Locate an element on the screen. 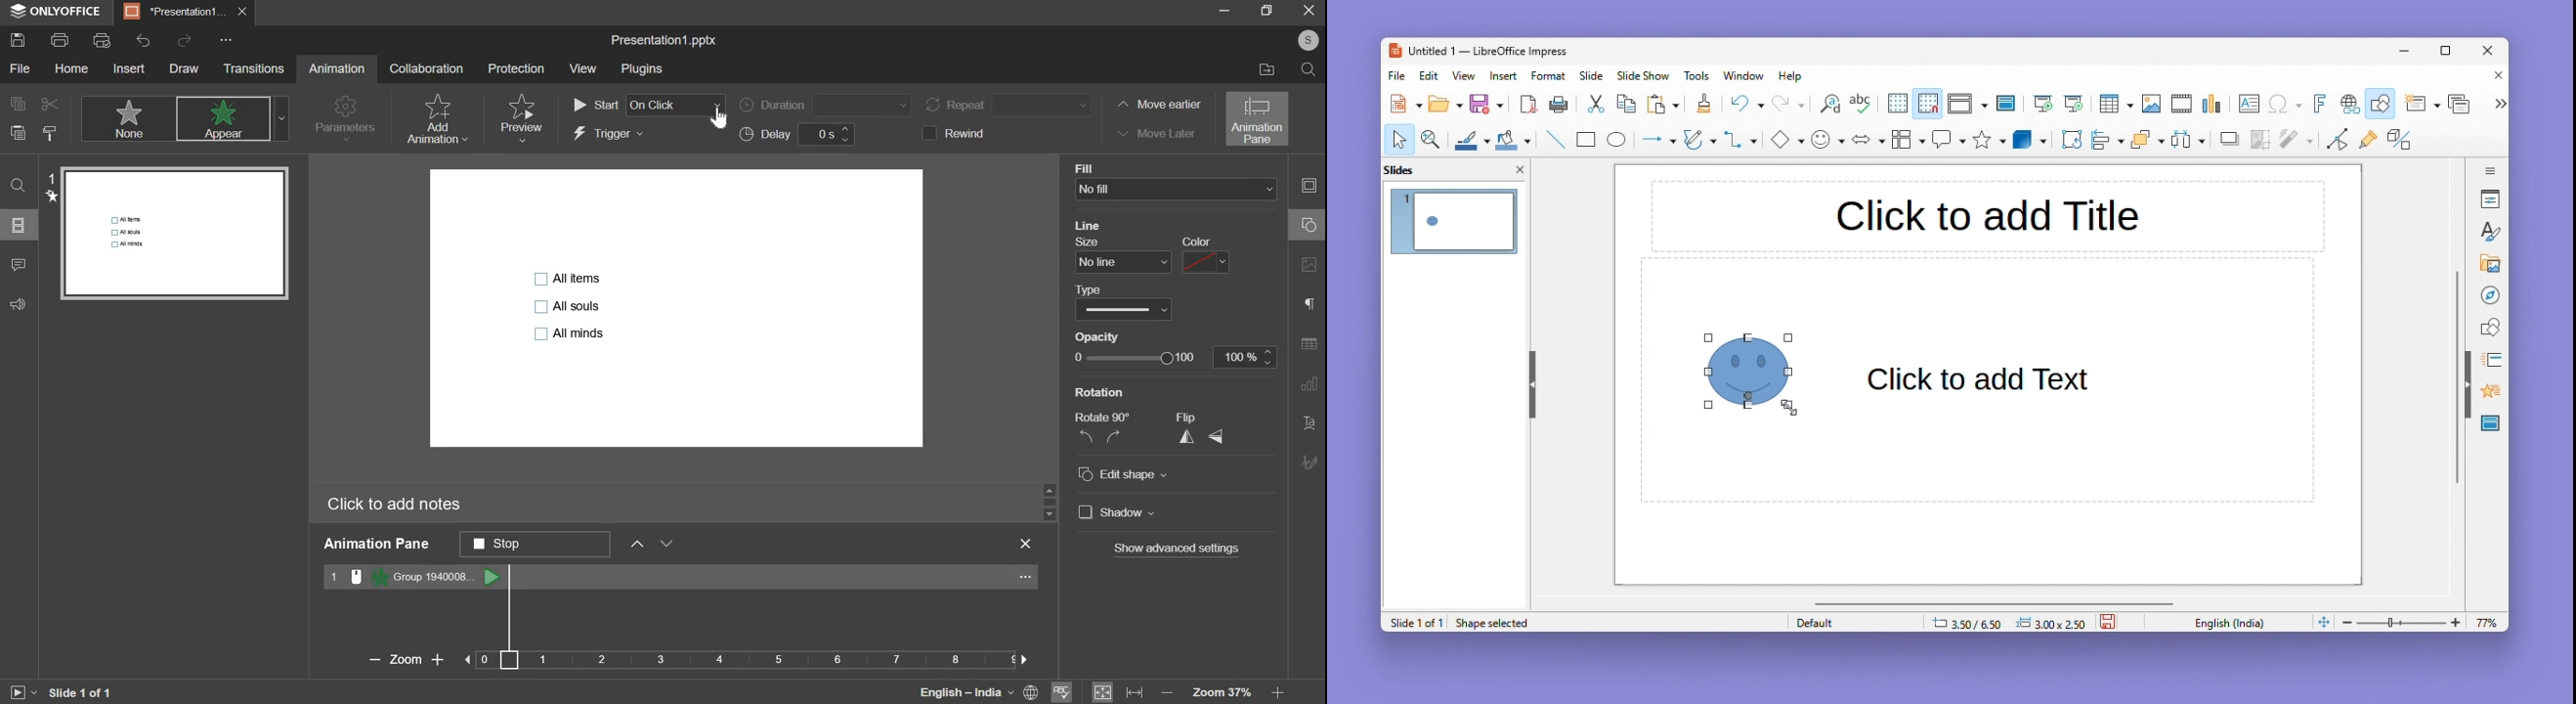  Master slide is located at coordinates (2008, 103).